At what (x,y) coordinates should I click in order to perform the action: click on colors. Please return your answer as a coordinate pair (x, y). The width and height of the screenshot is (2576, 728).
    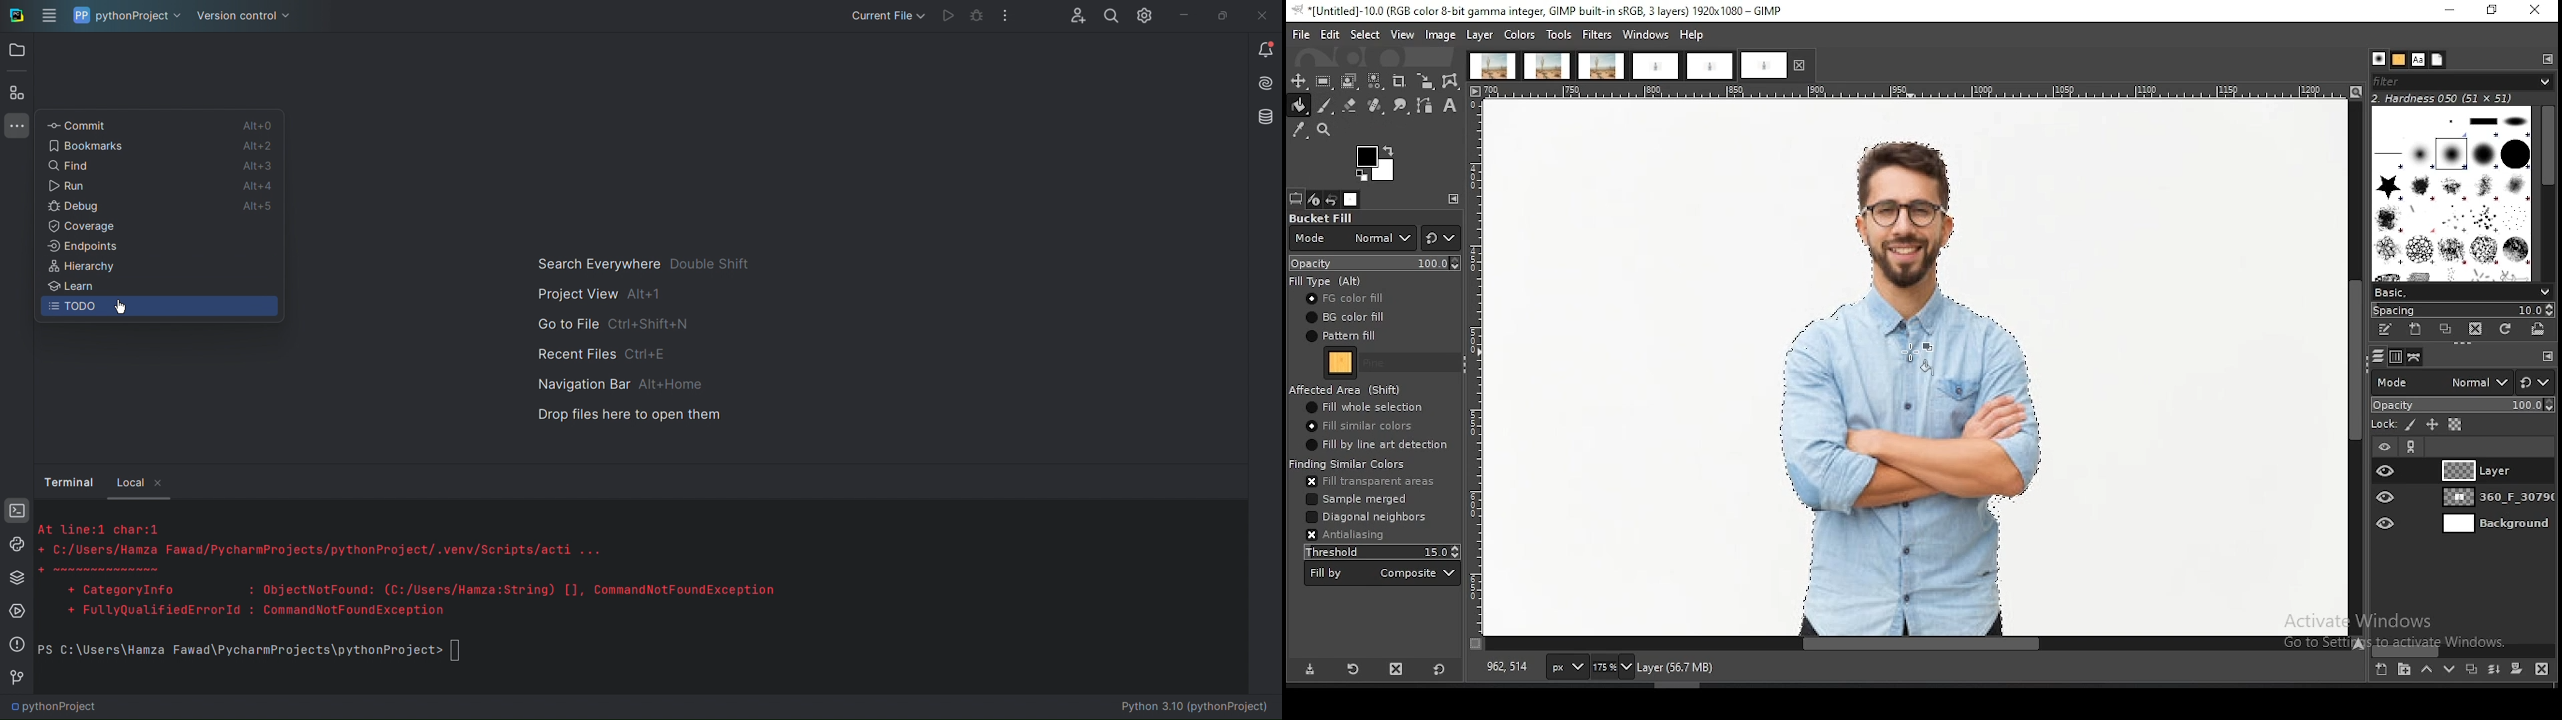
    Looking at the image, I should click on (1377, 164).